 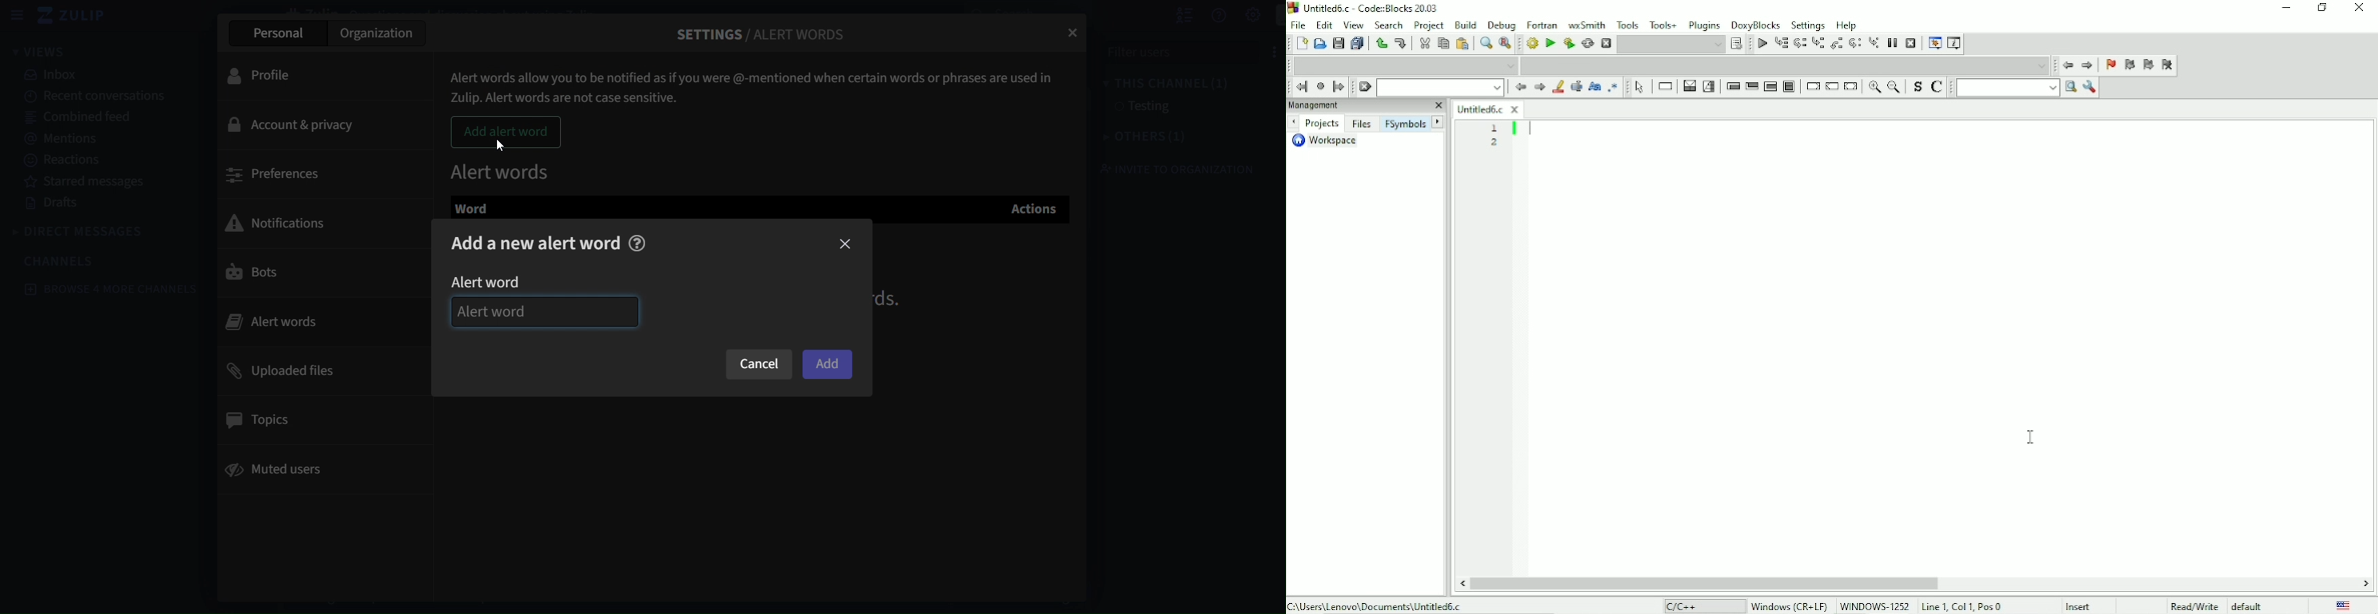 What do you see at coordinates (1381, 43) in the screenshot?
I see `undo` at bounding box center [1381, 43].